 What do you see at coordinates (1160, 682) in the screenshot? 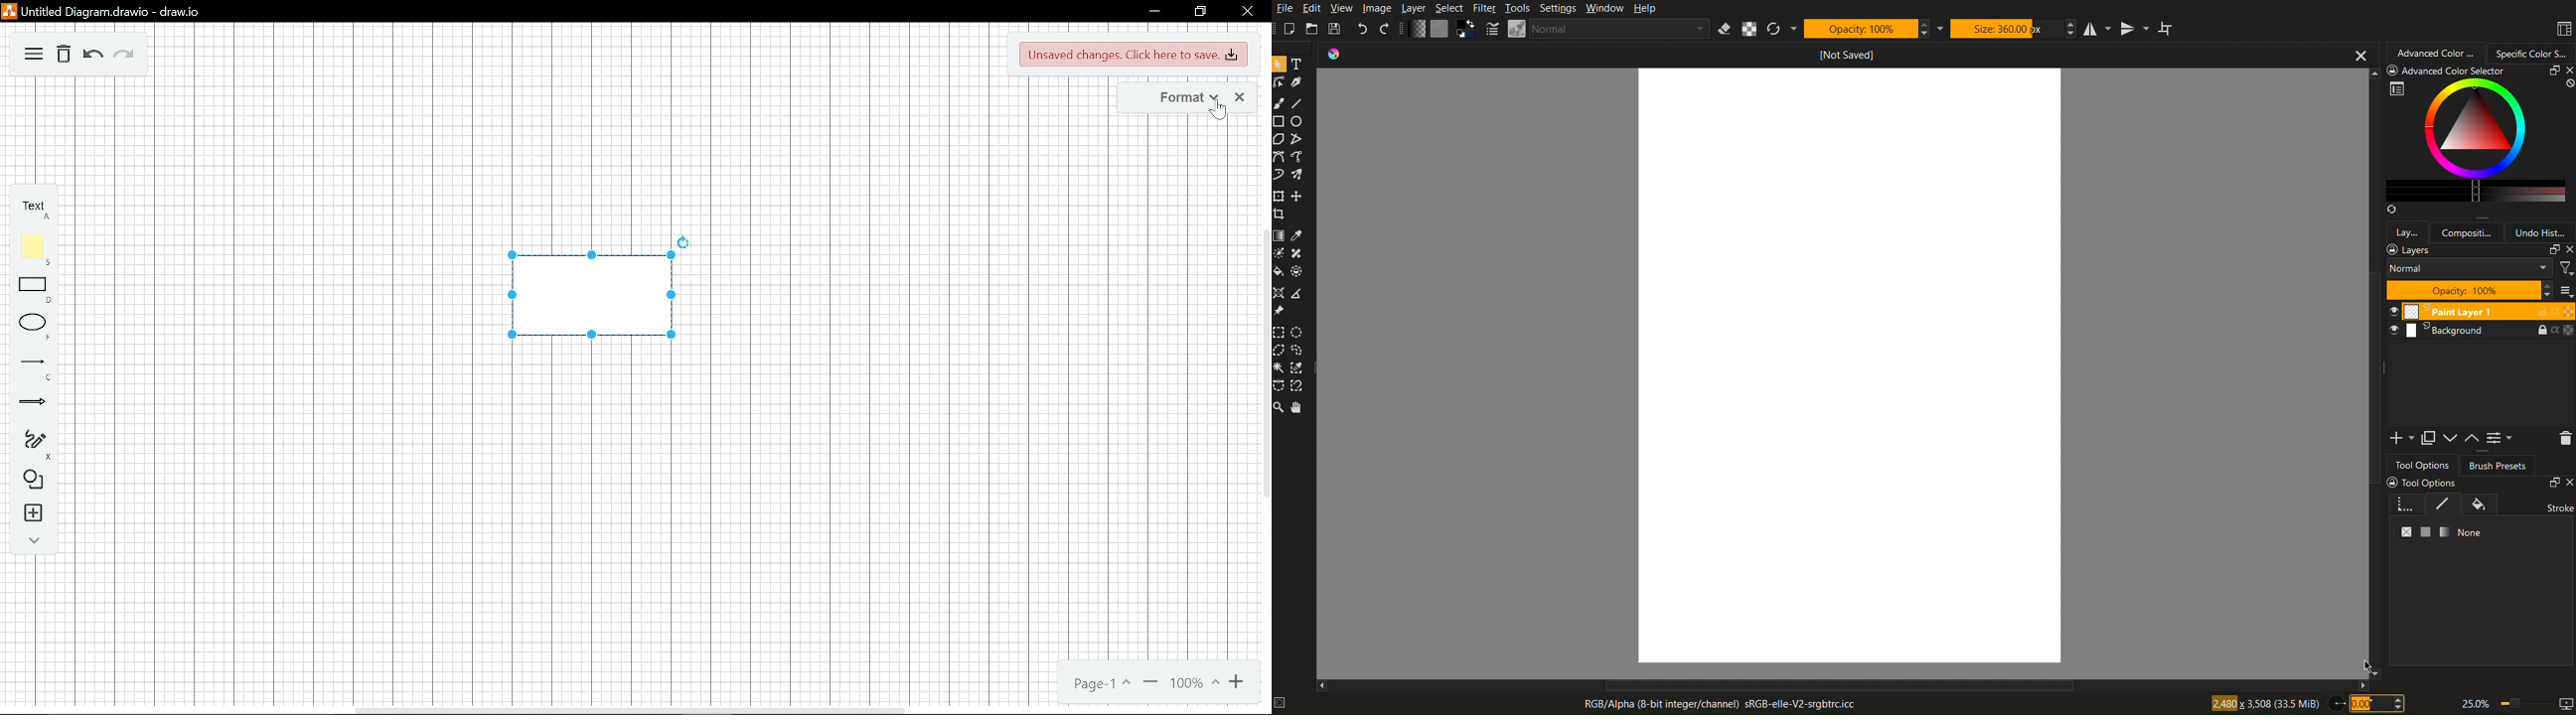
I see `Page-1~ — 100% ~ +` at bounding box center [1160, 682].